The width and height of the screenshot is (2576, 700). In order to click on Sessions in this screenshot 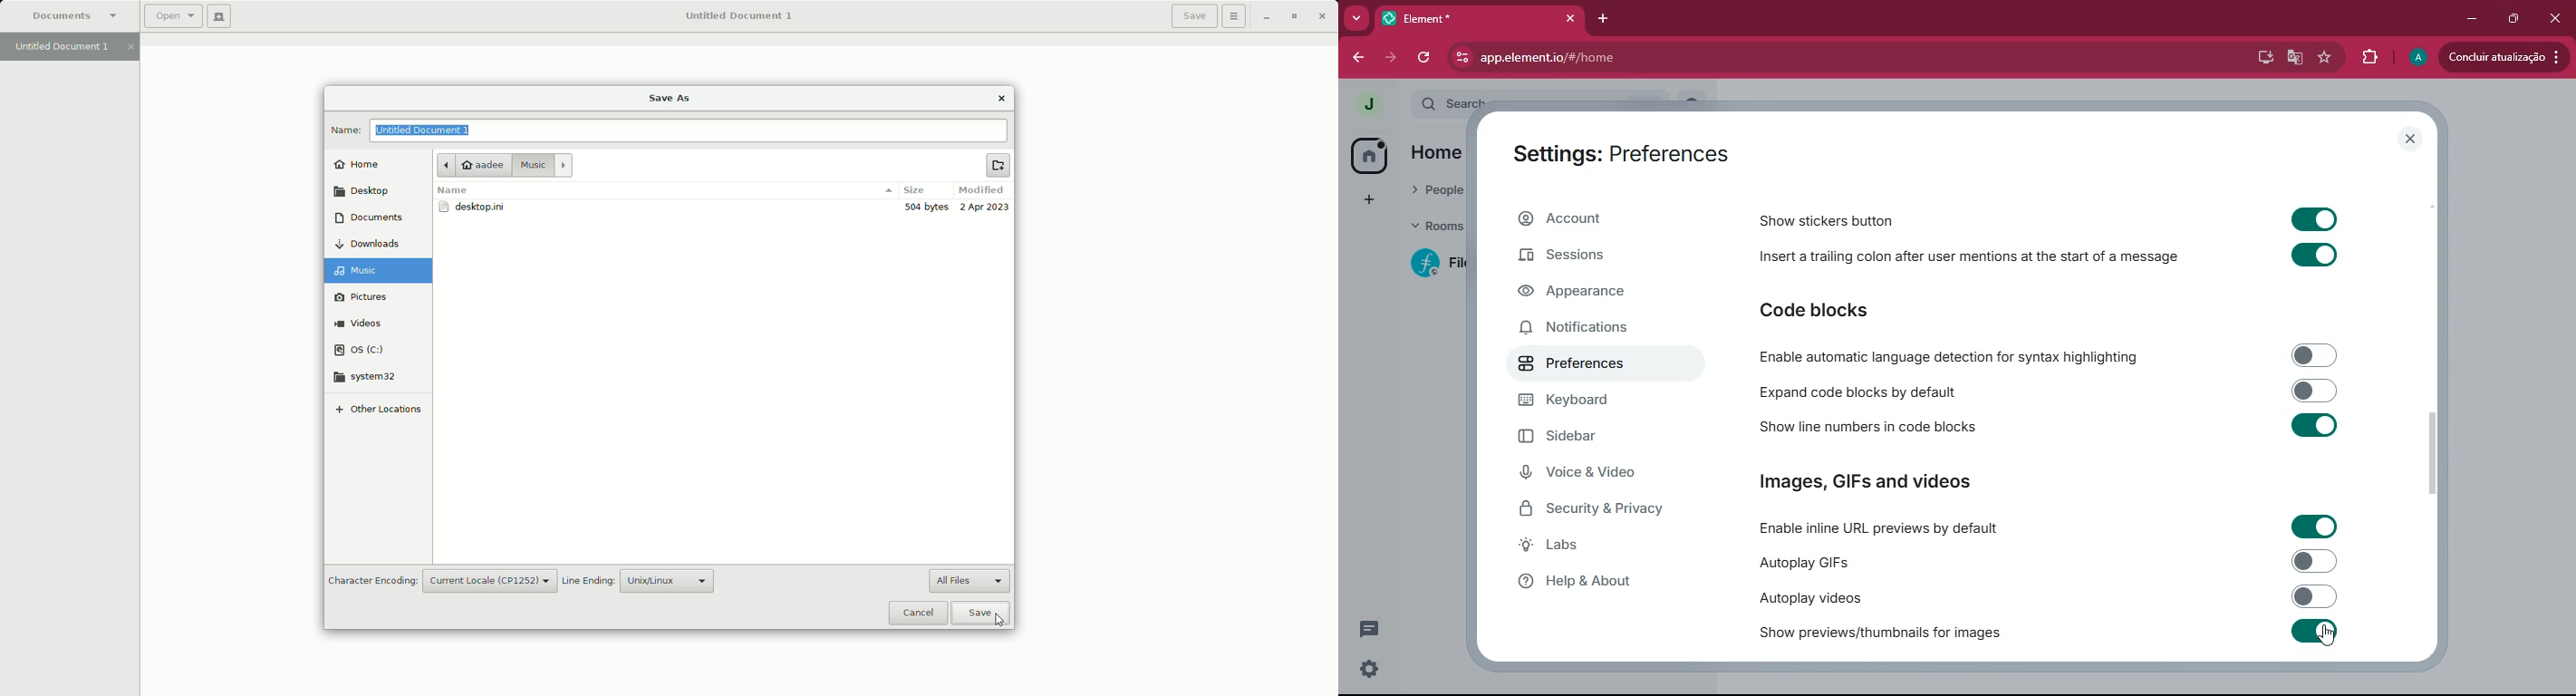, I will do `click(1579, 256)`.